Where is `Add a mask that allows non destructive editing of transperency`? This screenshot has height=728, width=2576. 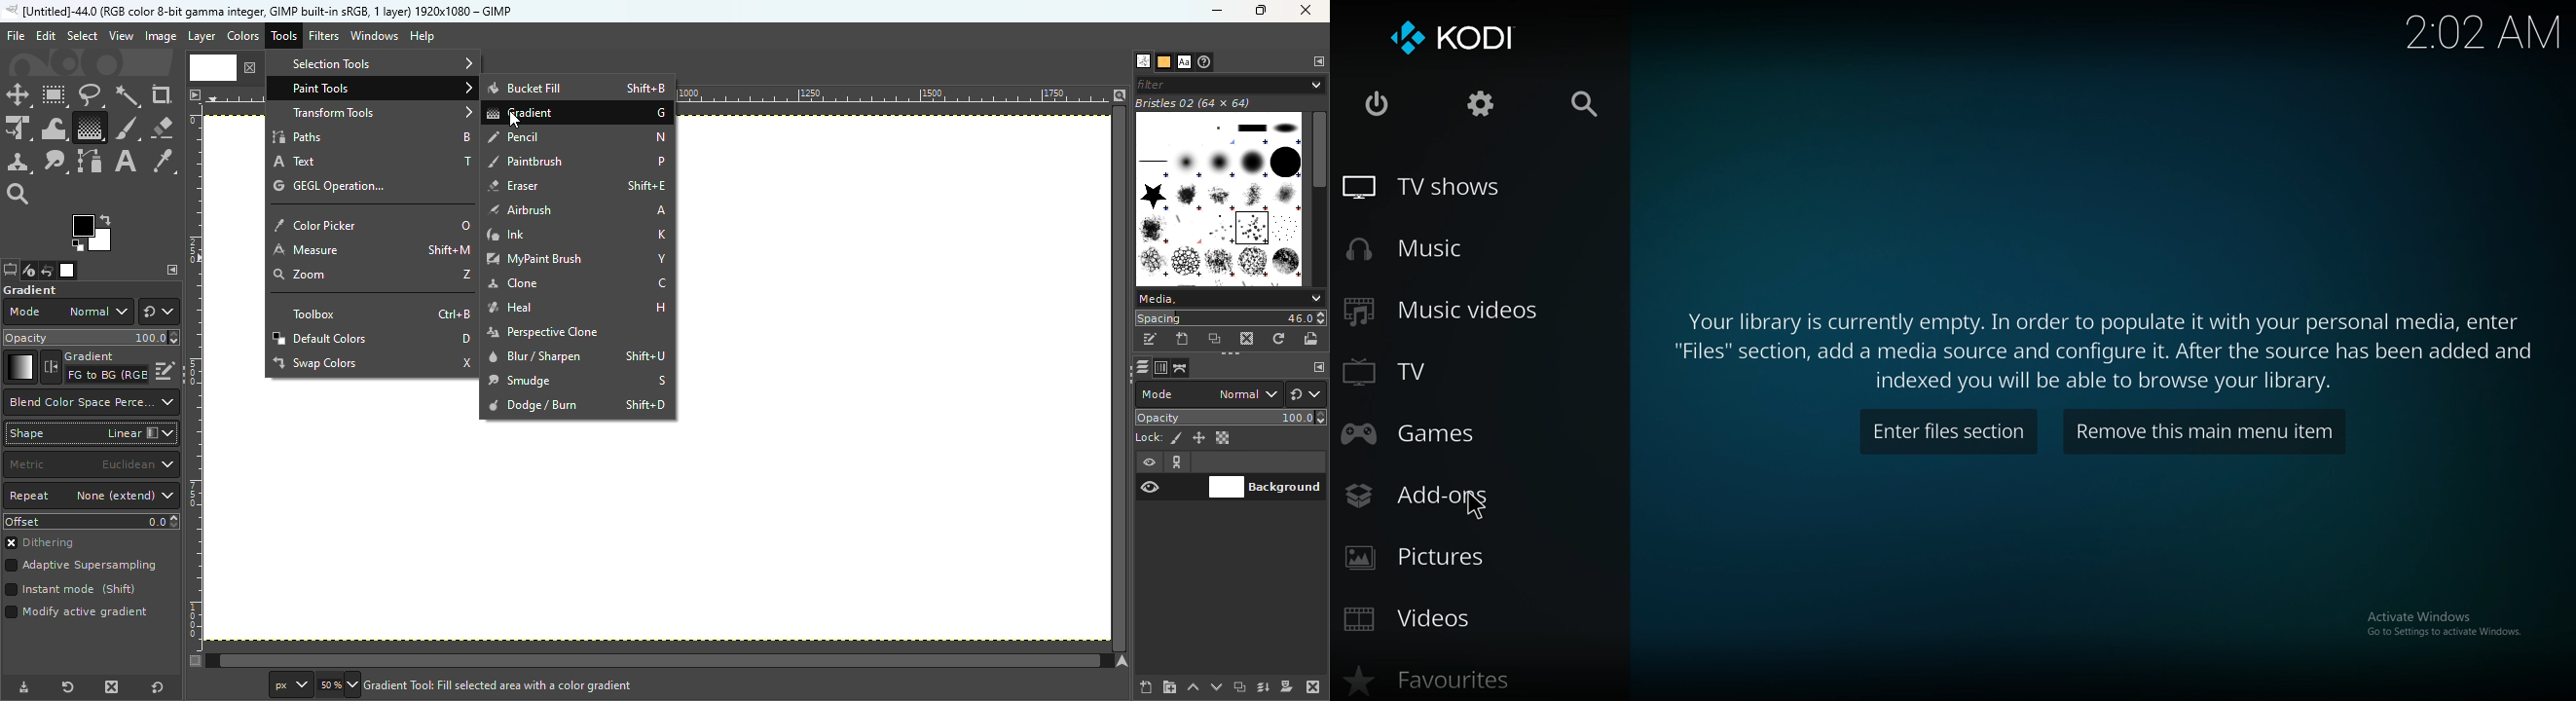 Add a mask that allows non destructive editing of transperency is located at coordinates (1287, 686).